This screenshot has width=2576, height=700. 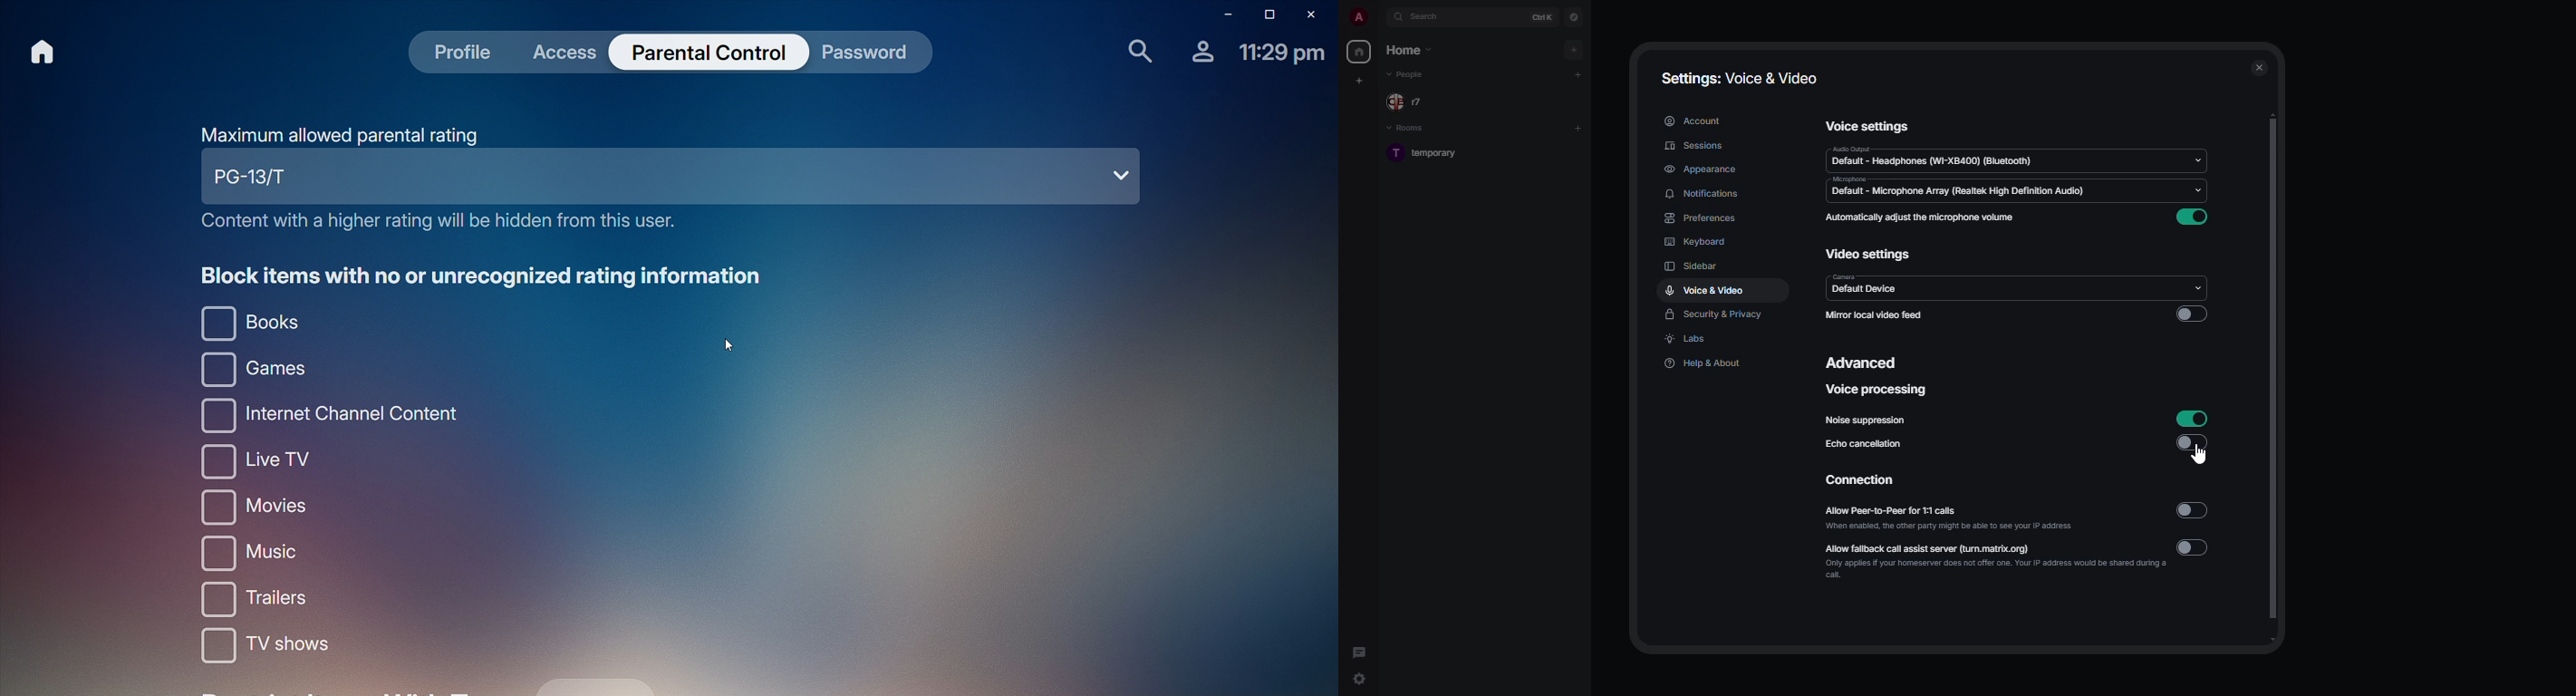 I want to click on create new space, so click(x=1359, y=80).